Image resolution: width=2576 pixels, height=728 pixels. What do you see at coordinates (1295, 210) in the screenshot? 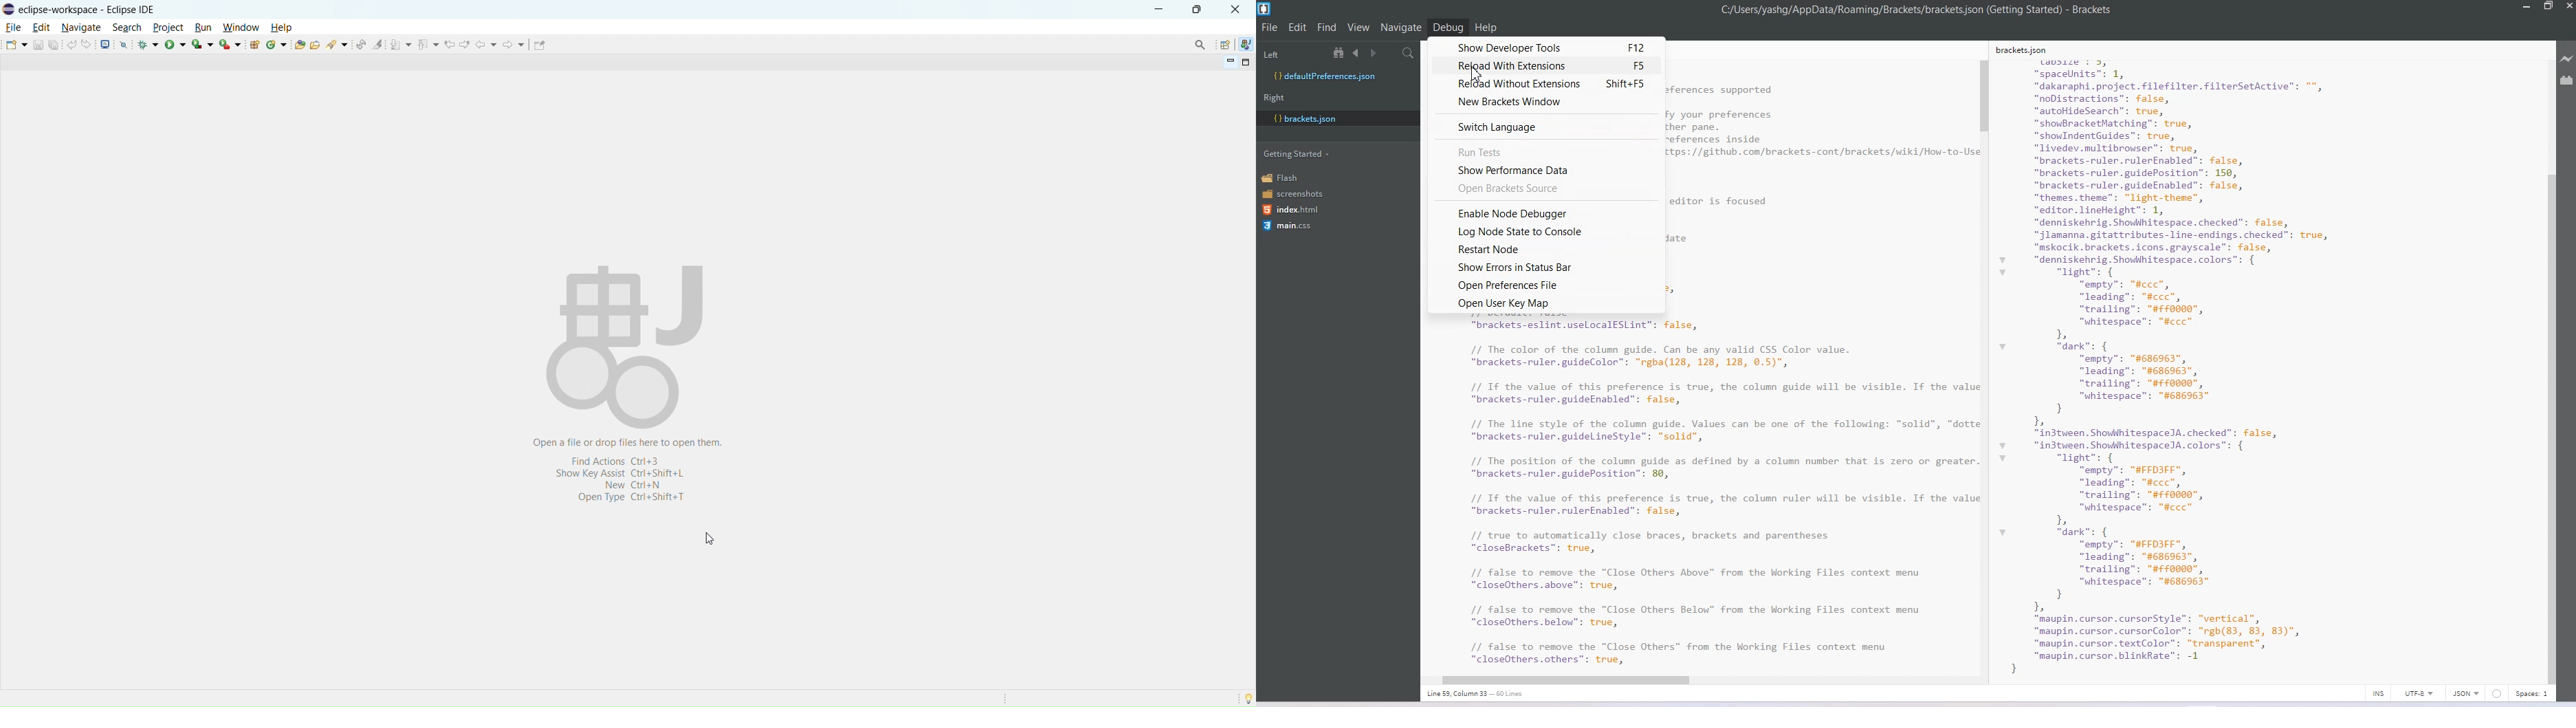
I see `index.html` at bounding box center [1295, 210].